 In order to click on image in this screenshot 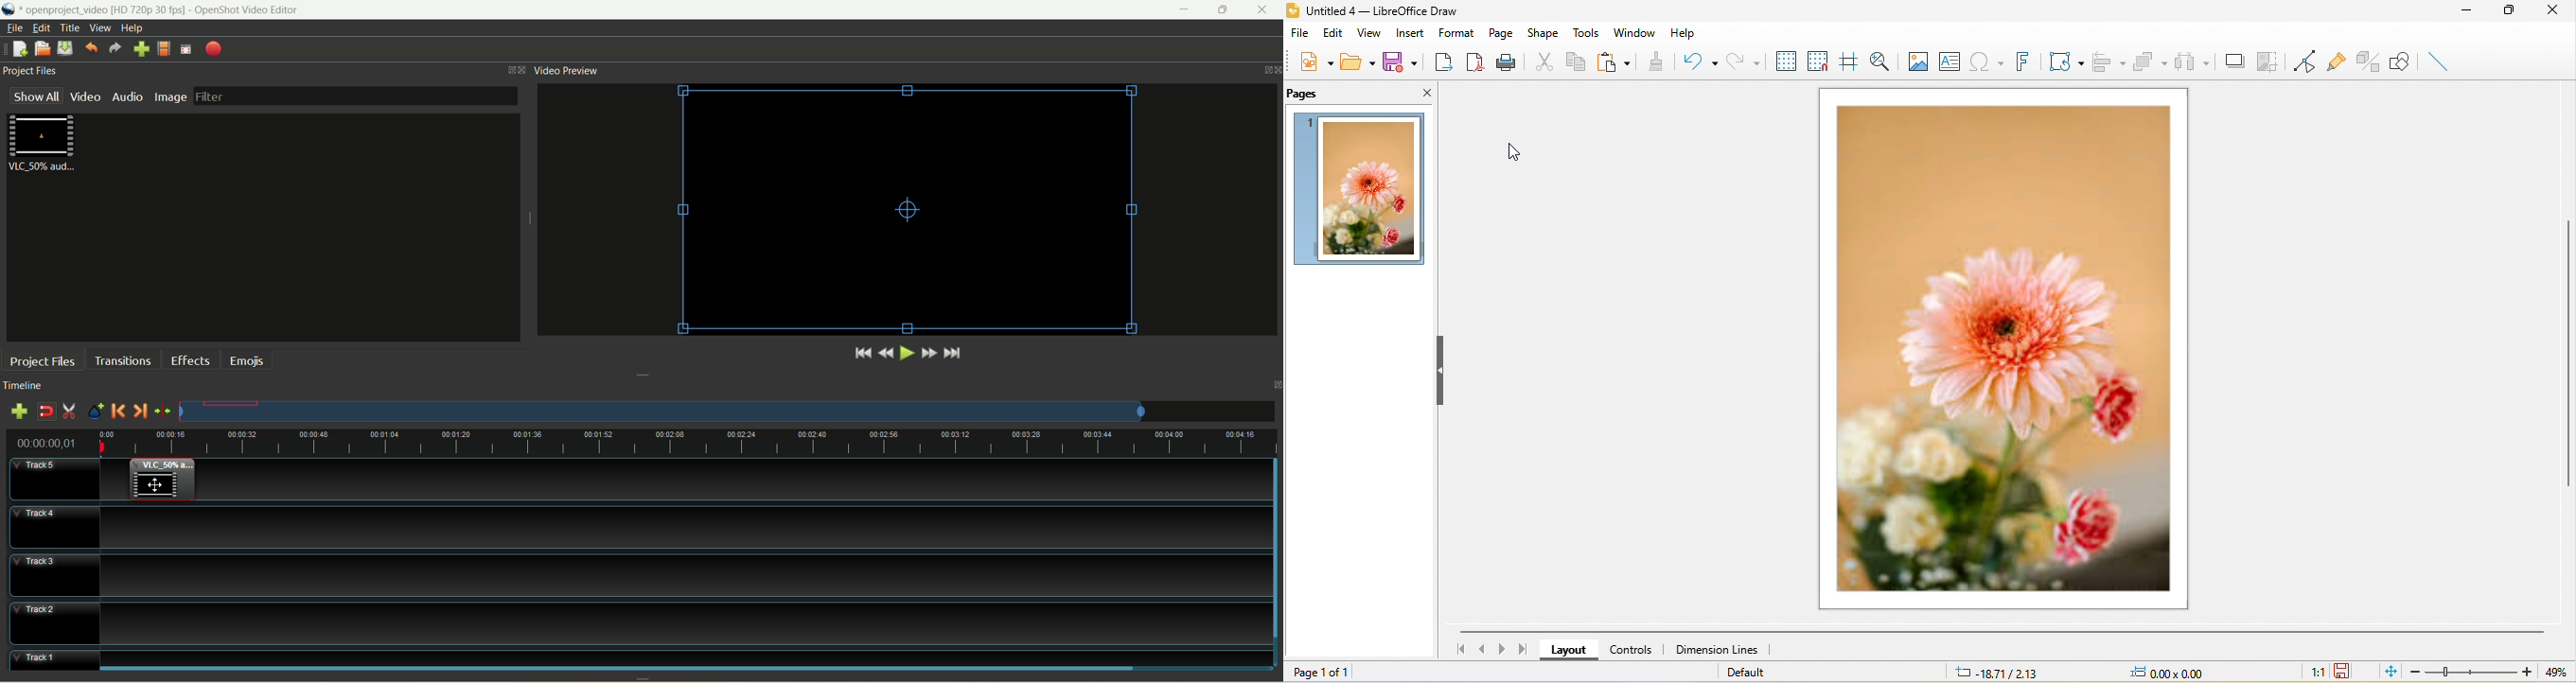, I will do `click(1914, 61)`.